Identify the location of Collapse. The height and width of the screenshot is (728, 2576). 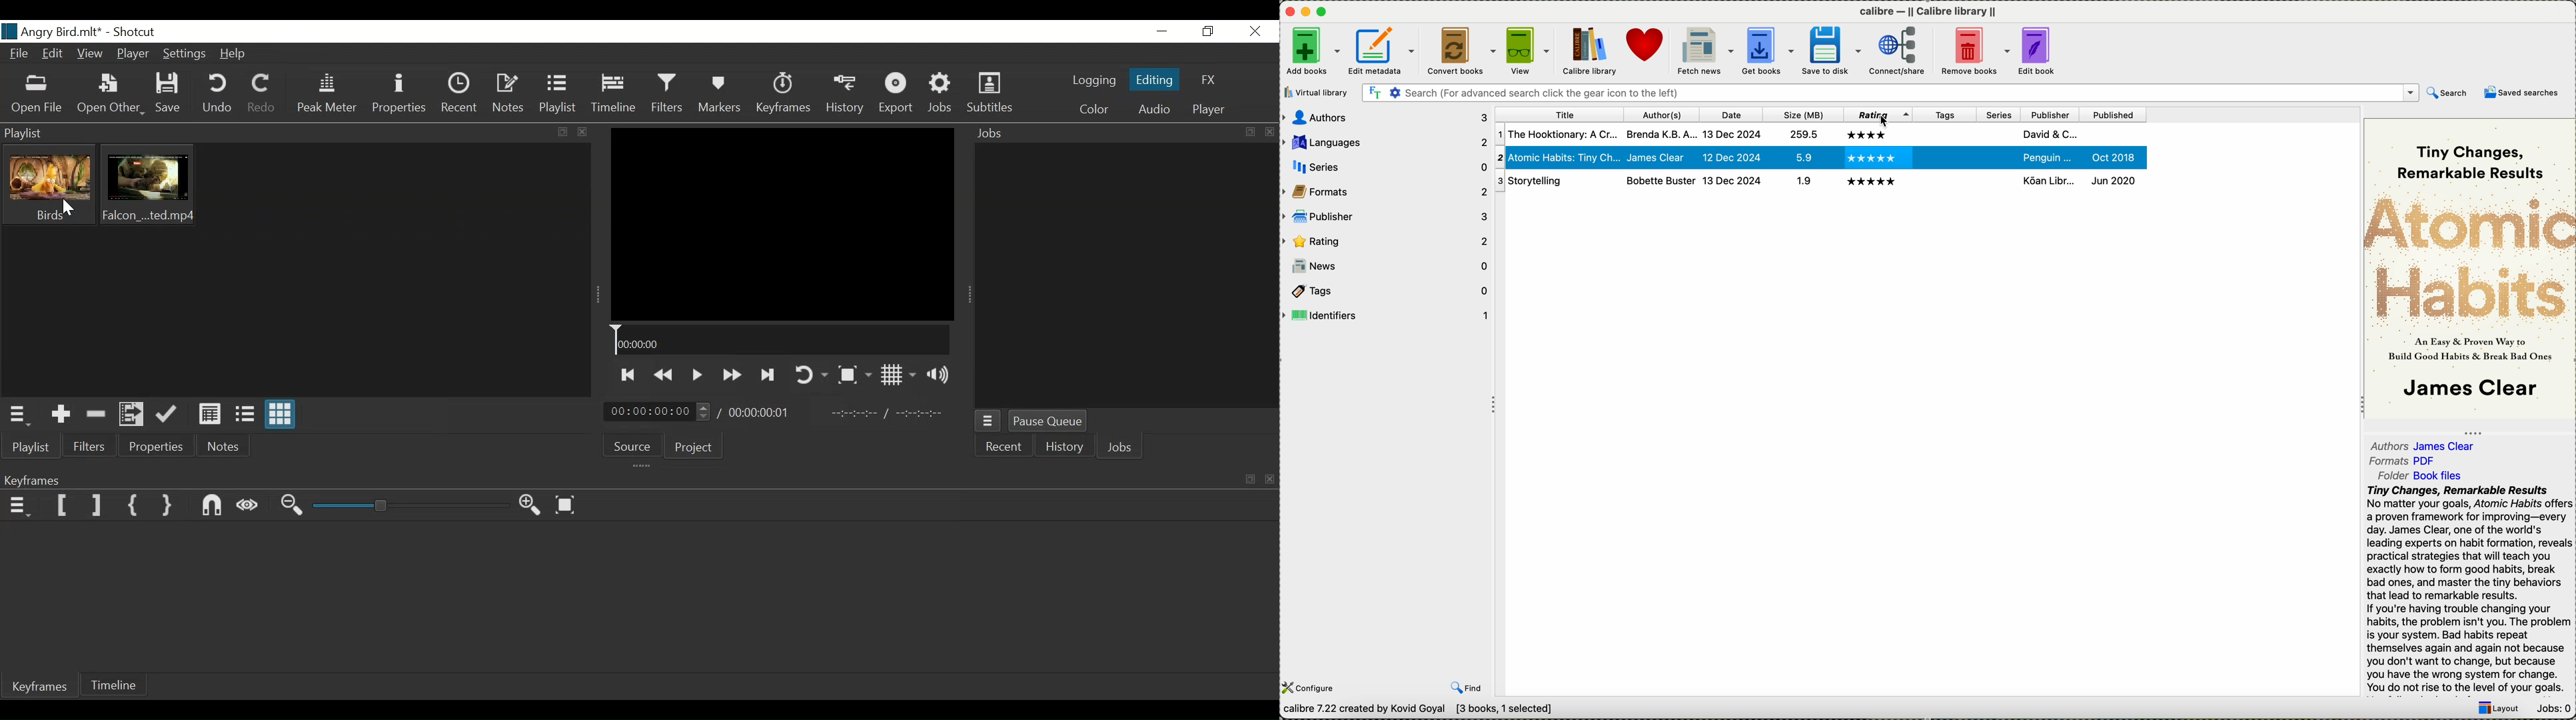
(1496, 406).